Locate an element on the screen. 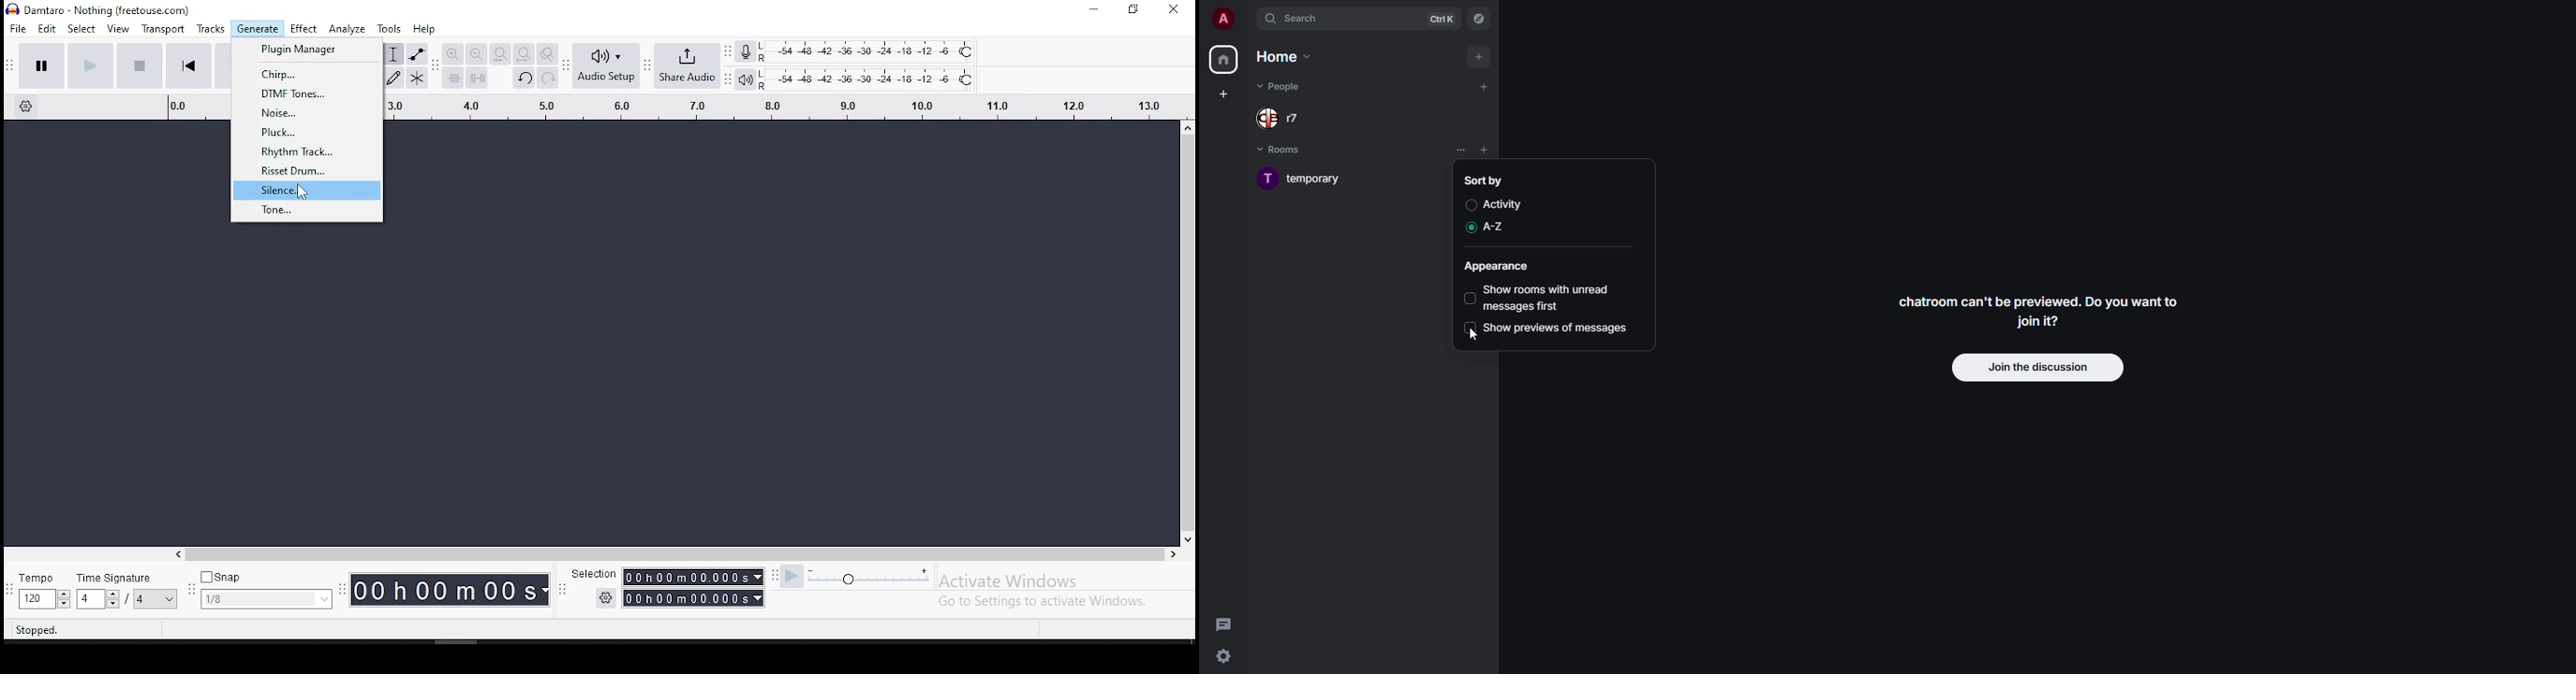 This screenshot has height=700, width=2576. appearance is located at coordinates (1498, 268).